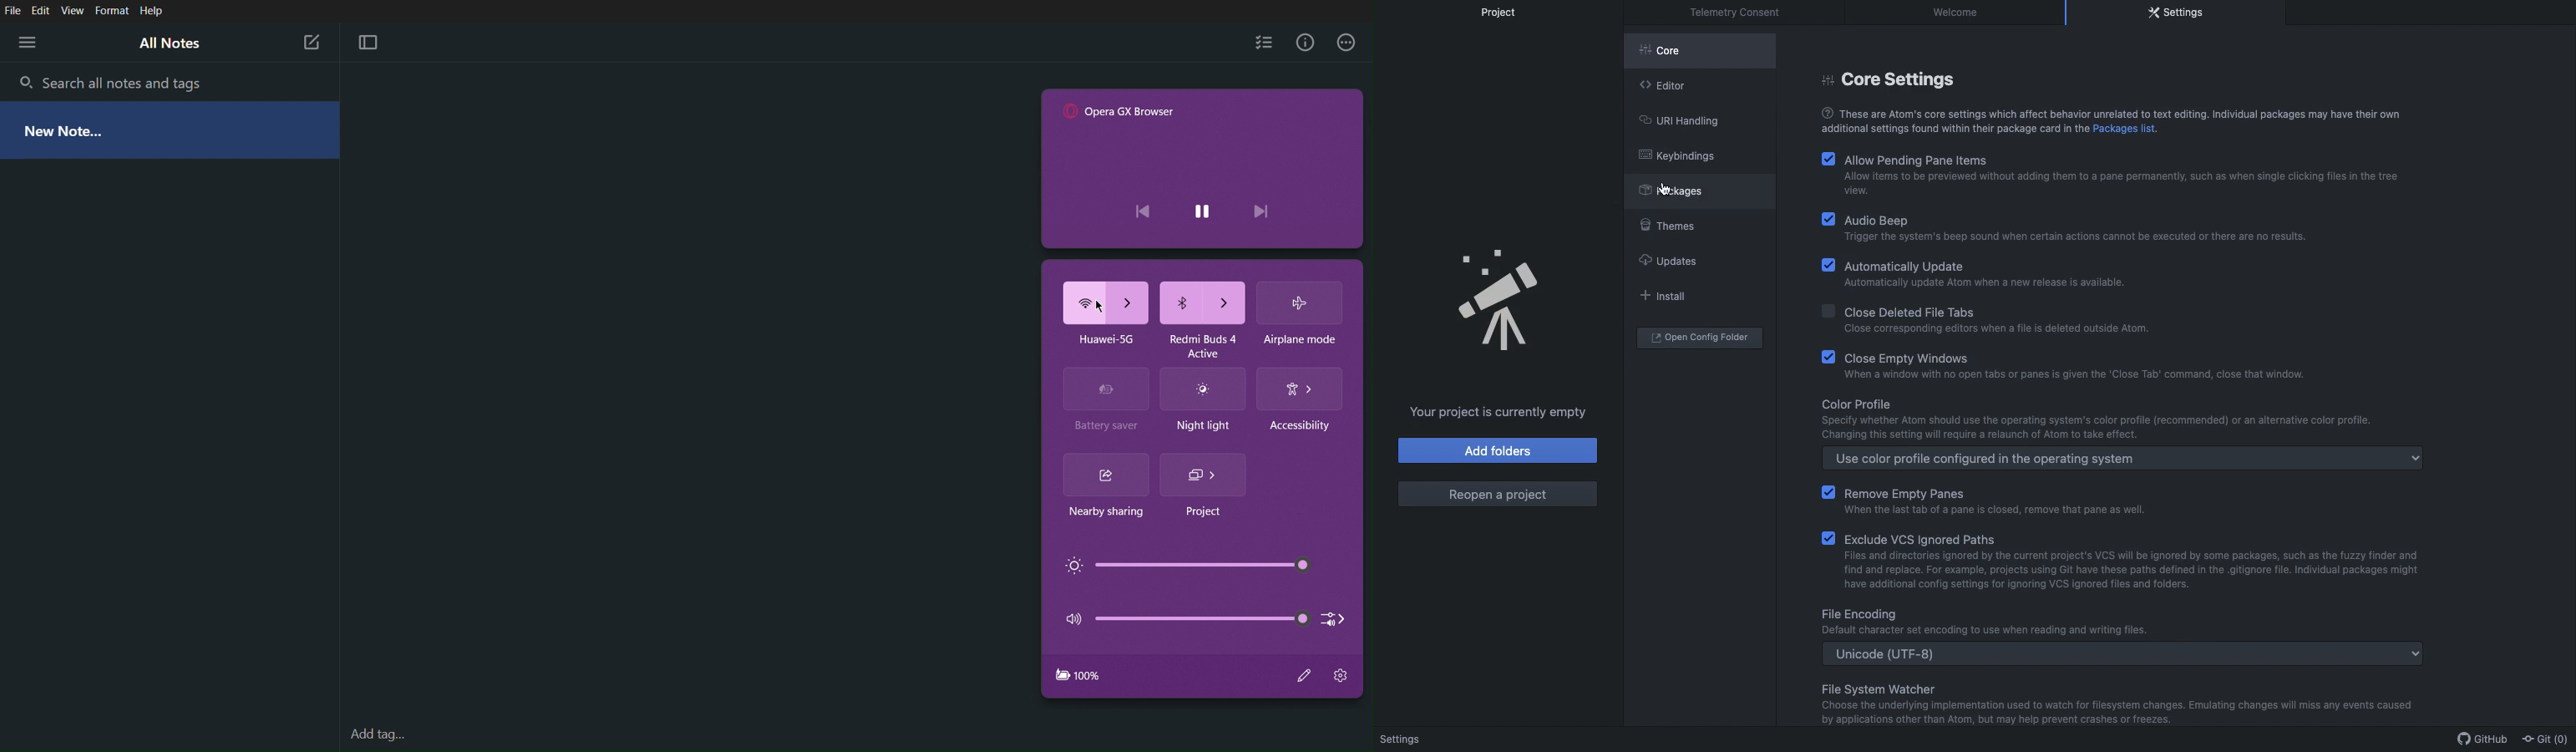  What do you see at coordinates (68, 128) in the screenshot?
I see `New Note` at bounding box center [68, 128].